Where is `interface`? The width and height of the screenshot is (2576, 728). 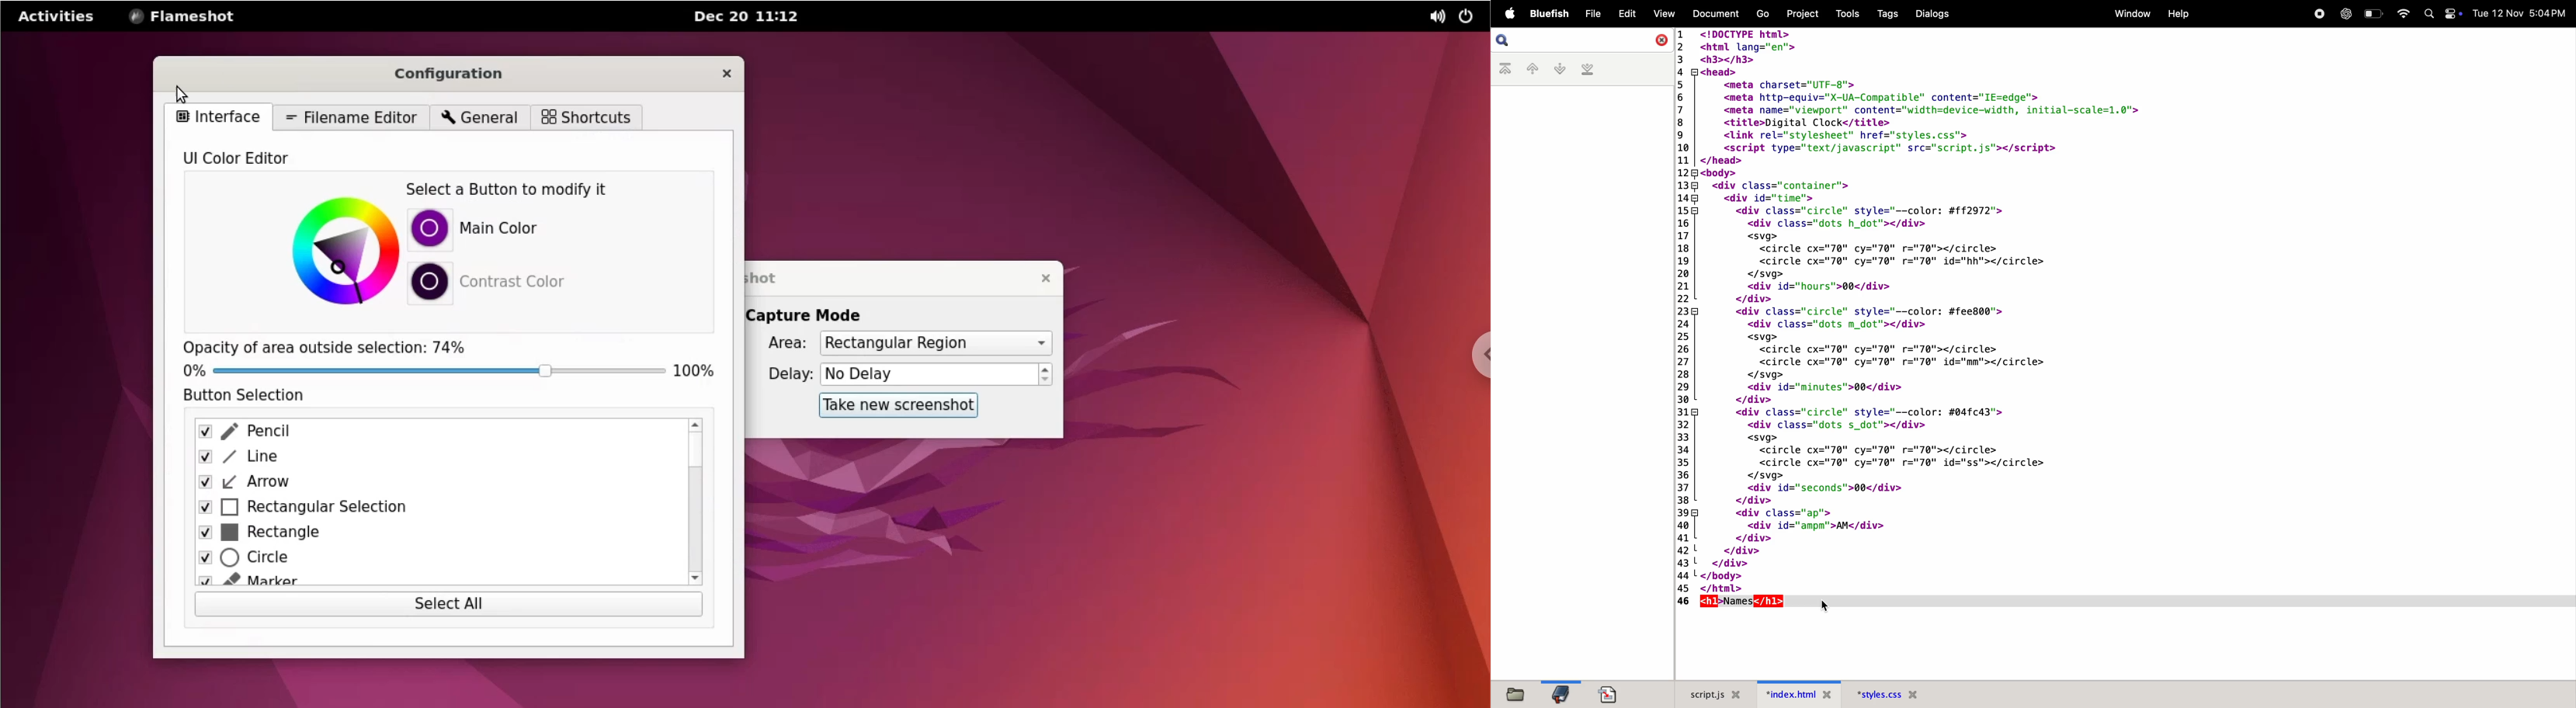
interface is located at coordinates (214, 116).